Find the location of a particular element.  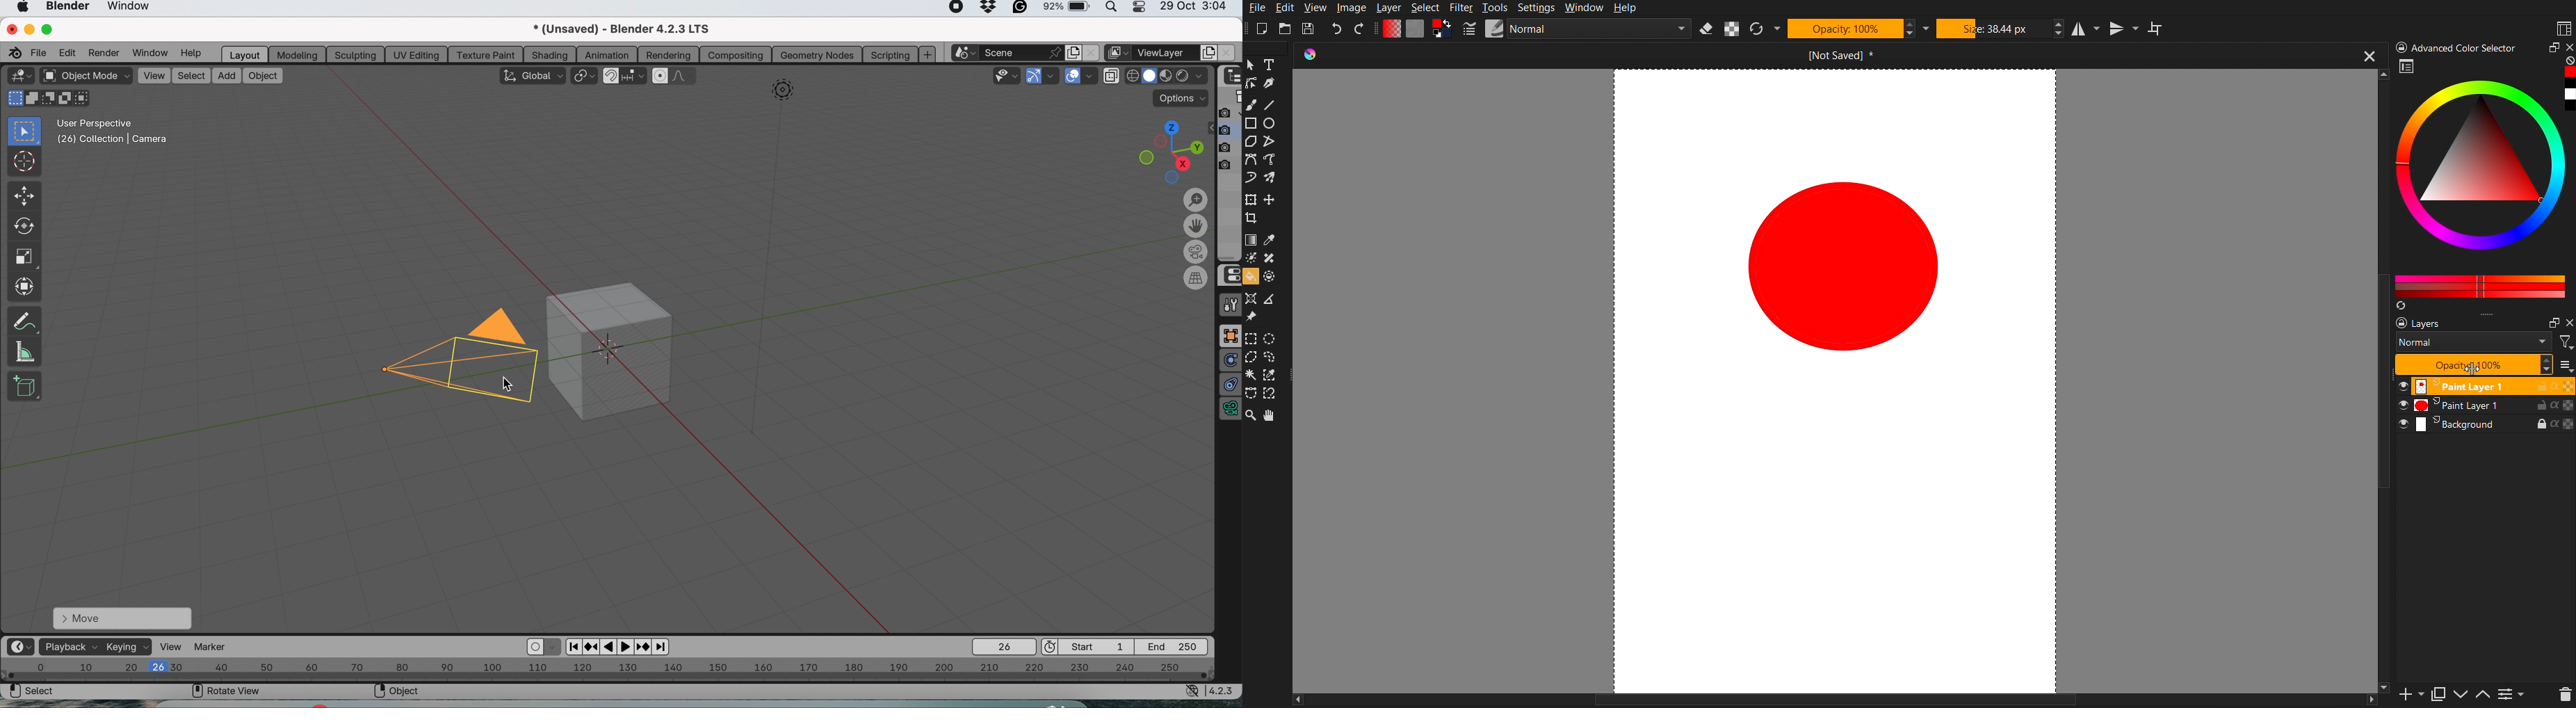

Forward is located at coordinates (644, 646).